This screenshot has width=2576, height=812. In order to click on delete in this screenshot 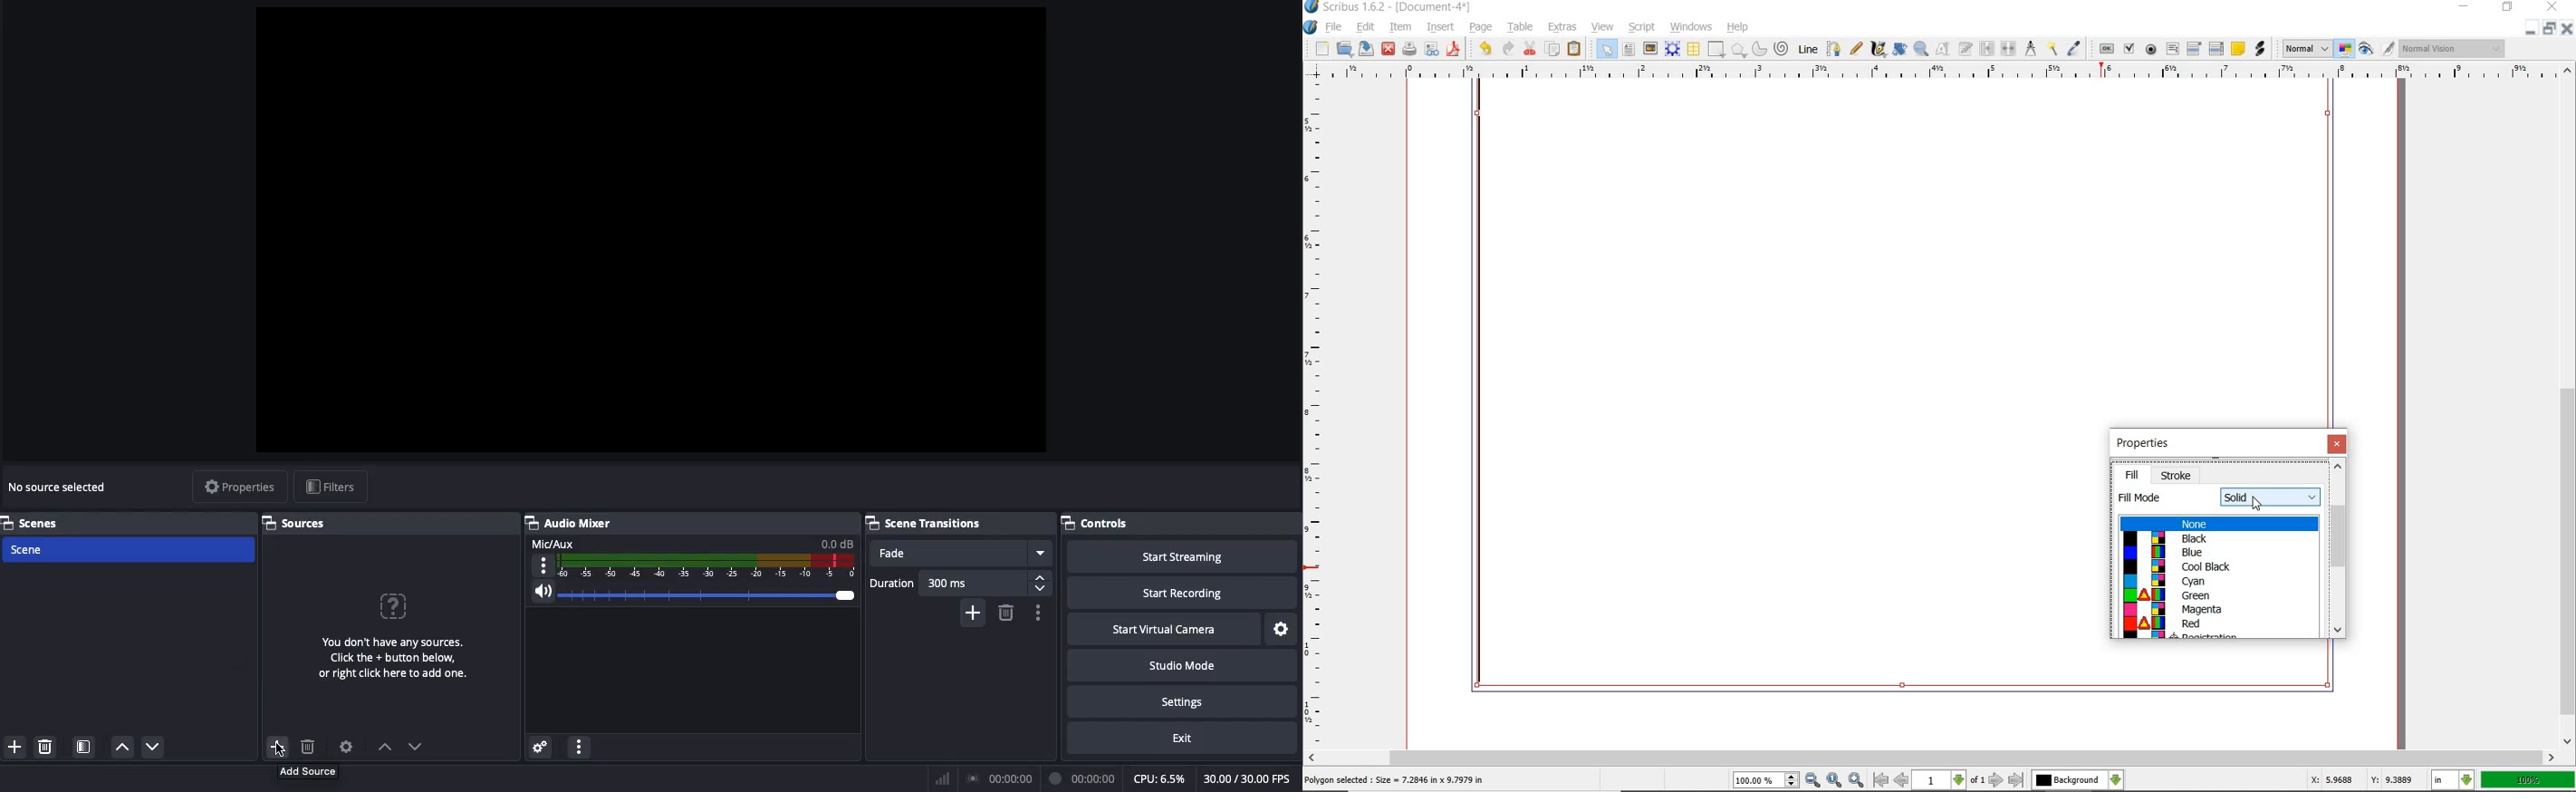, I will do `click(303, 741)`.